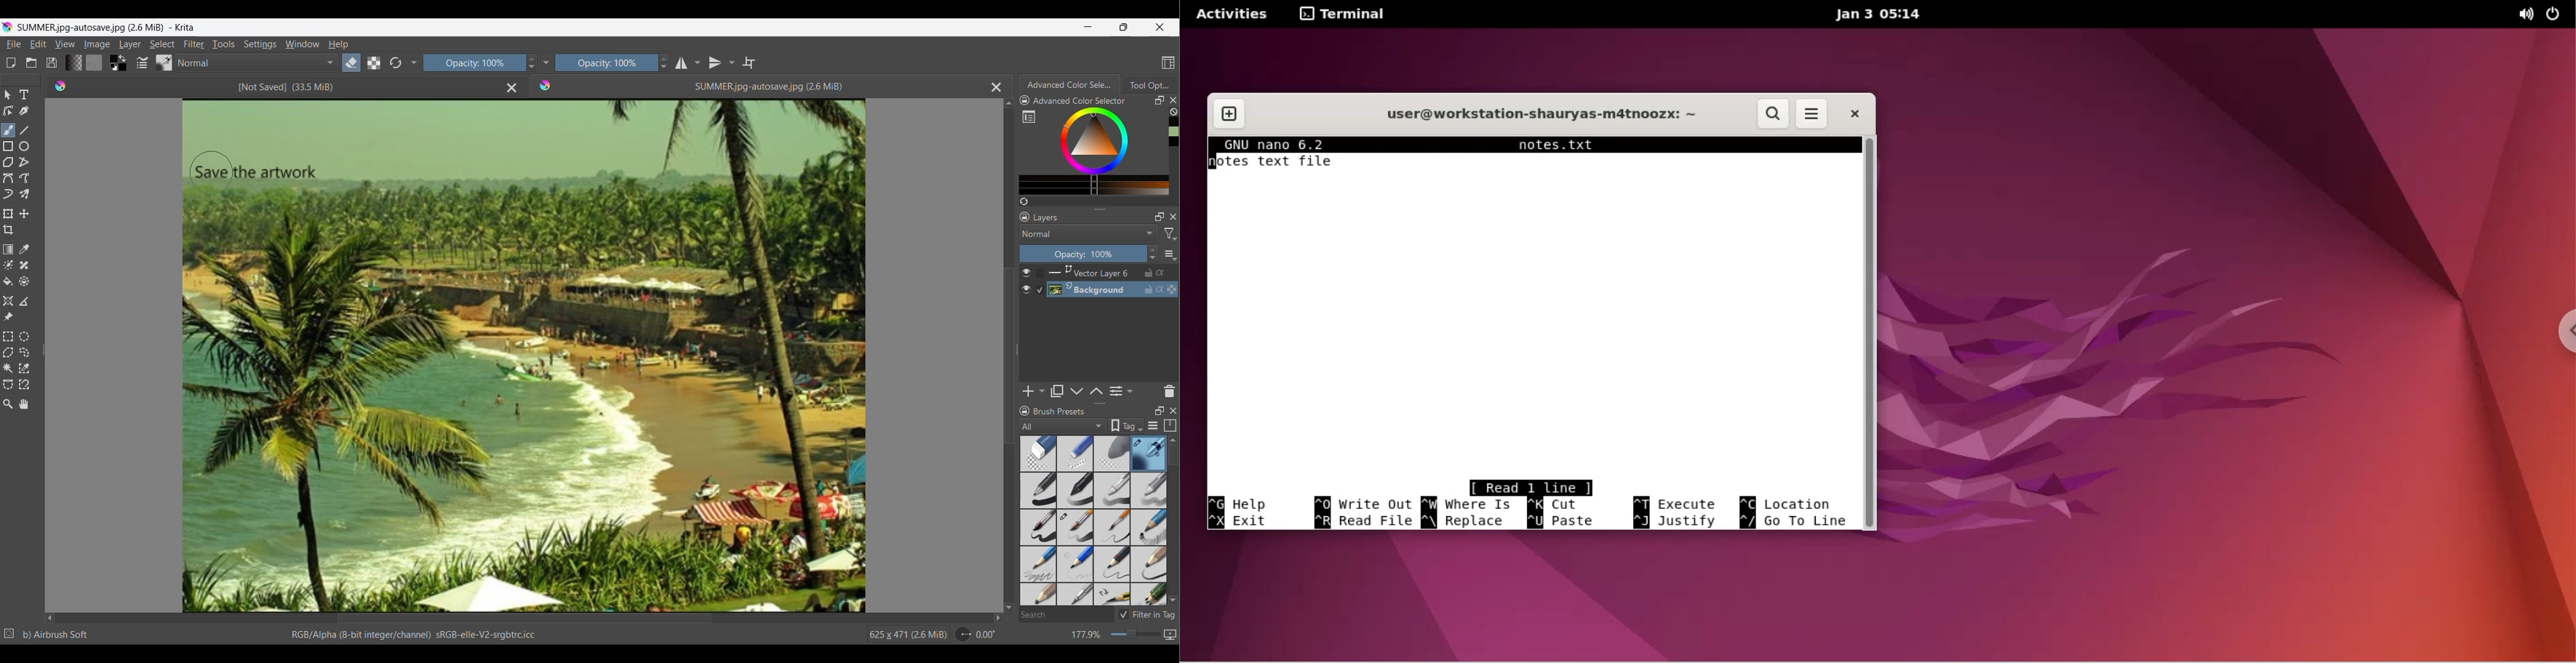 This screenshot has width=2576, height=672. What do you see at coordinates (664, 63) in the screenshot?
I see `Increase/Decrease opacity` at bounding box center [664, 63].